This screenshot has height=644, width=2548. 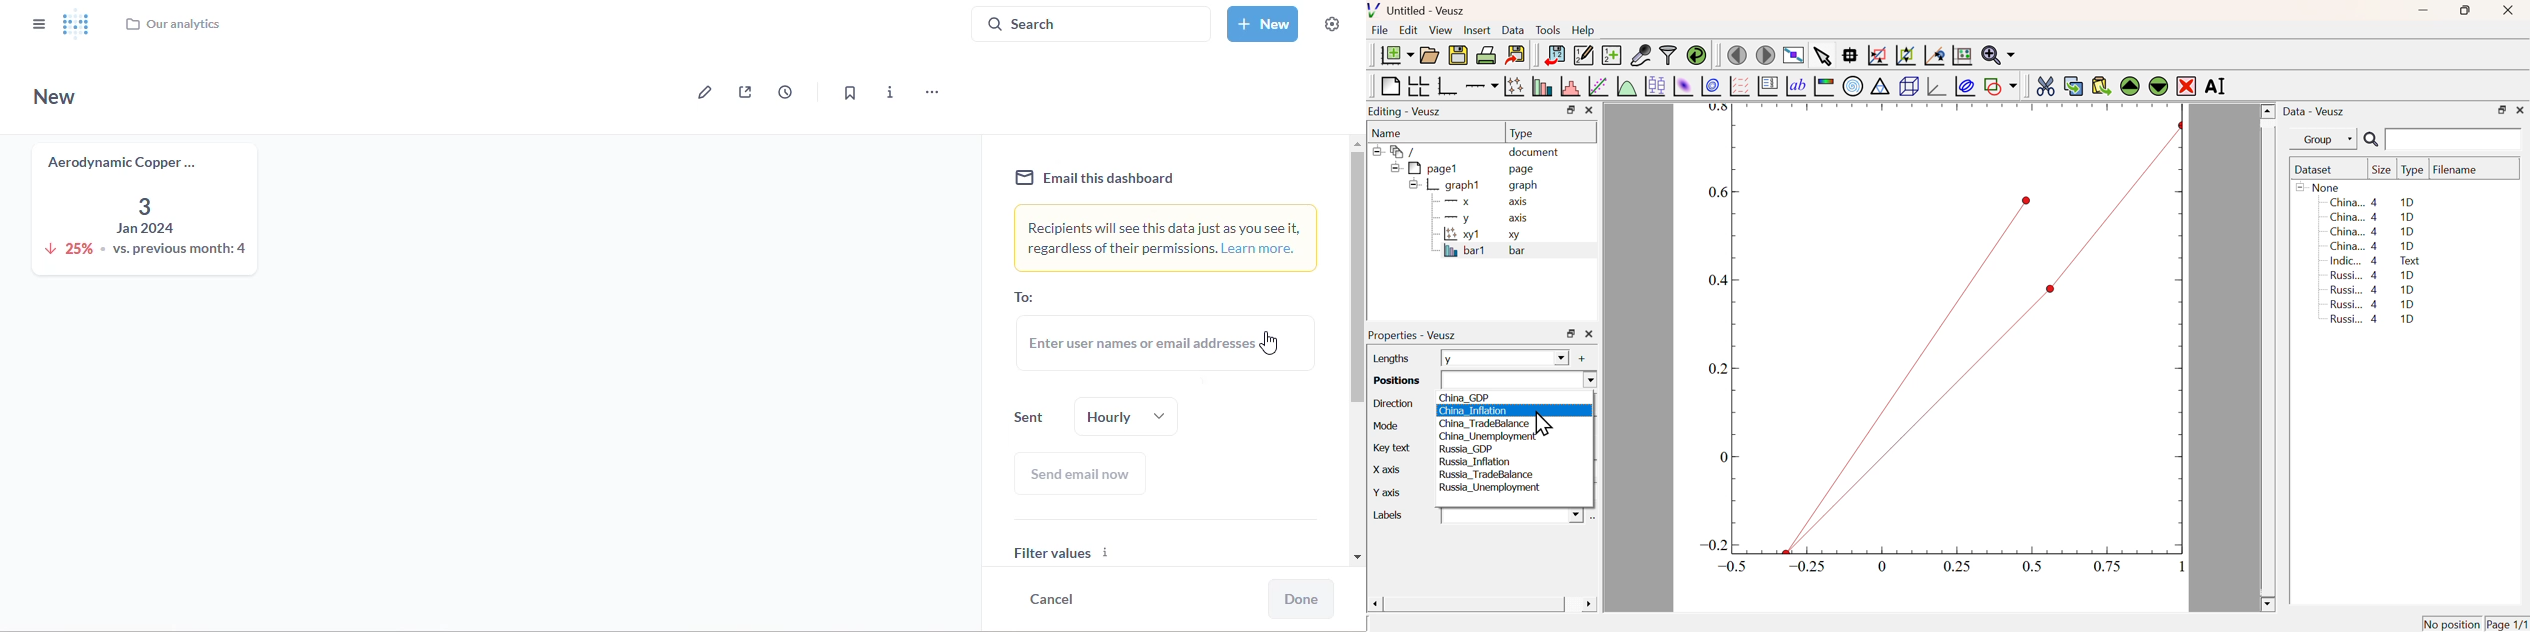 I want to click on View, so click(x=1440, y=31).